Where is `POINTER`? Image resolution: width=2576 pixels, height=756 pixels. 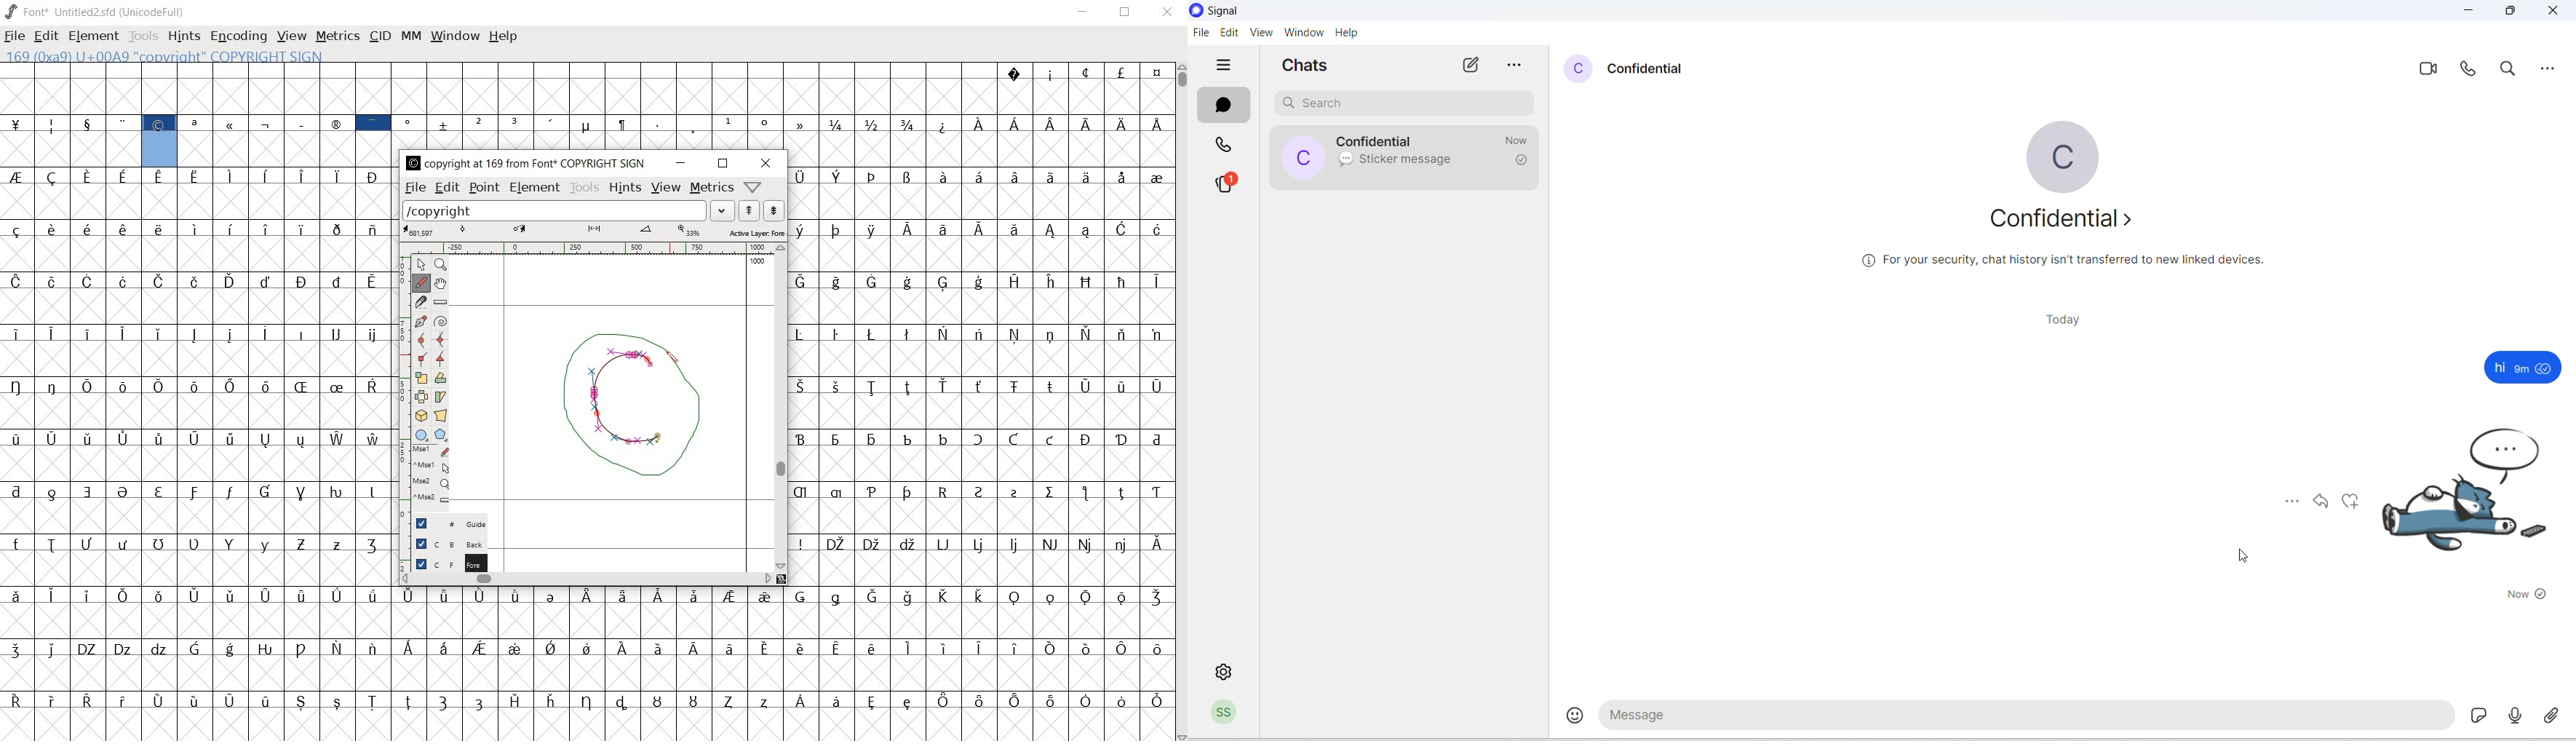 POINTER is located at coordinates (421, 263).